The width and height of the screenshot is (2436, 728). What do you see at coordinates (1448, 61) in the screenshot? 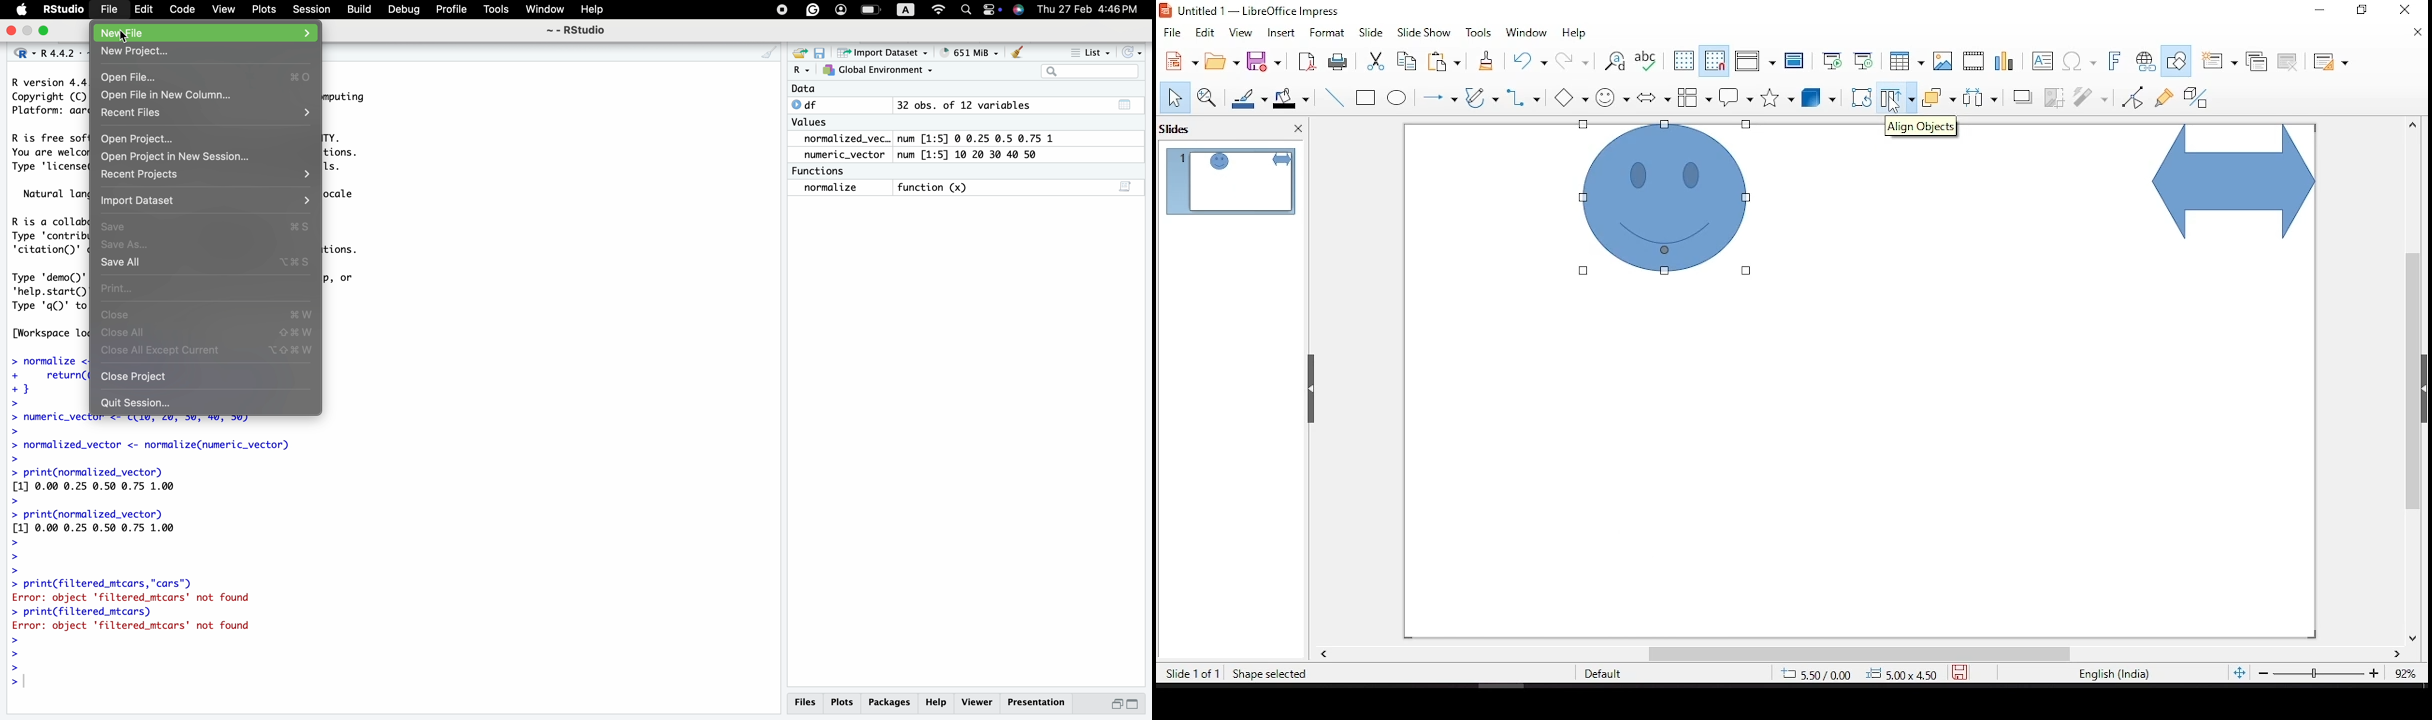
I see `paste` at bounding box center [1448, 61].